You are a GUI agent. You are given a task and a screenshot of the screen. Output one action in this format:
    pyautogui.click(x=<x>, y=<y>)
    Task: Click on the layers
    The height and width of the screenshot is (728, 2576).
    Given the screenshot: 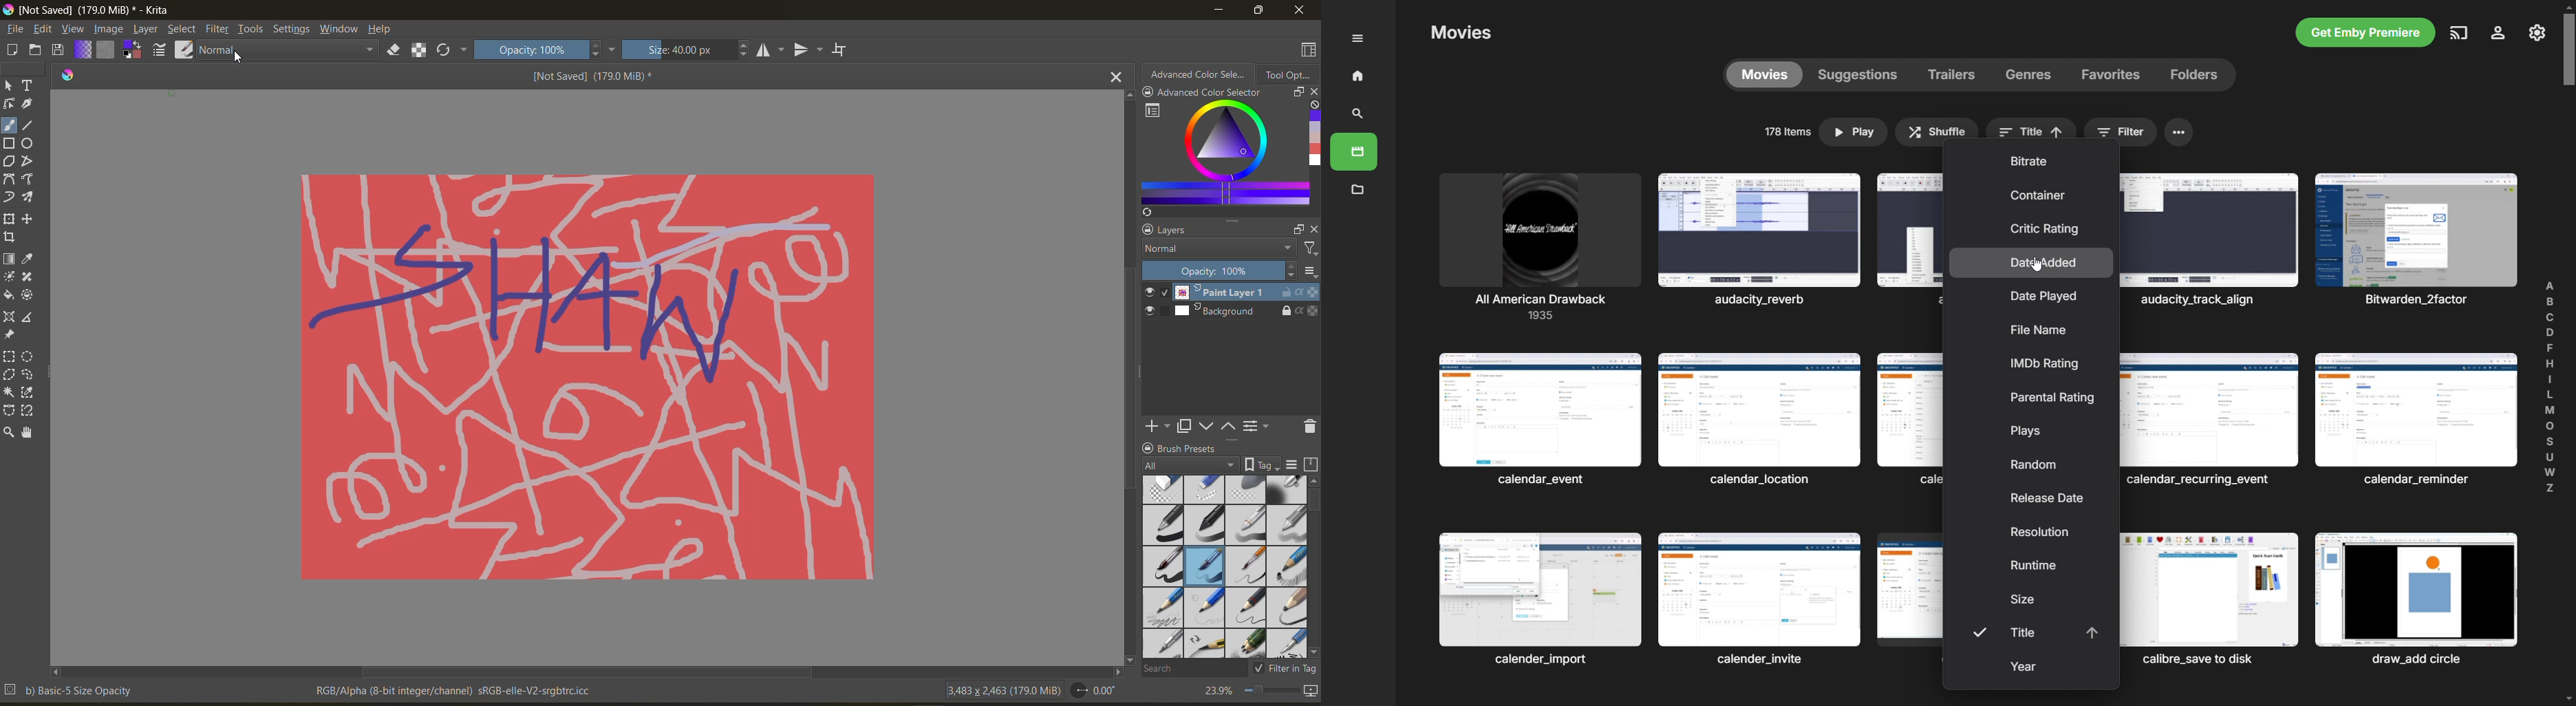 What is the action you would take?
    pyautogui.click(x=1183, y=230)
    